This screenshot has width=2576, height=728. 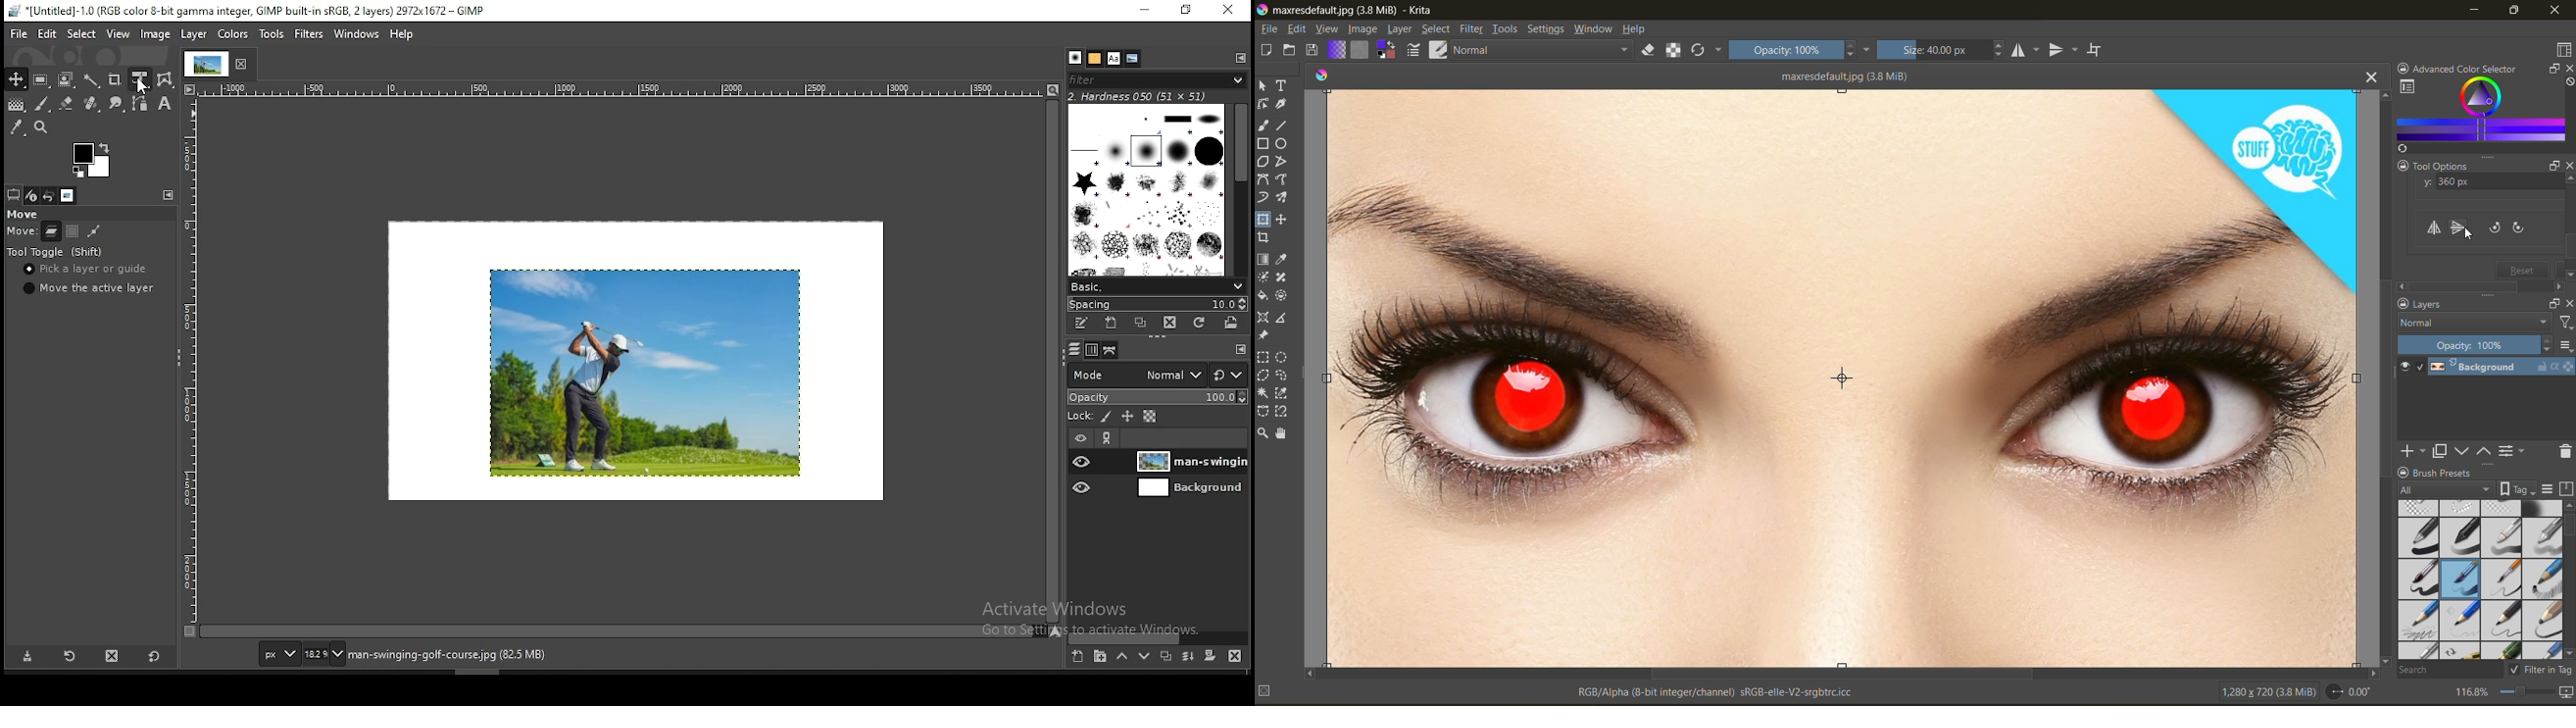 What do you see at coordinates (1142, 657) in the screenshot?
I see `move layer on step down` at bounding box center [1142, 657].